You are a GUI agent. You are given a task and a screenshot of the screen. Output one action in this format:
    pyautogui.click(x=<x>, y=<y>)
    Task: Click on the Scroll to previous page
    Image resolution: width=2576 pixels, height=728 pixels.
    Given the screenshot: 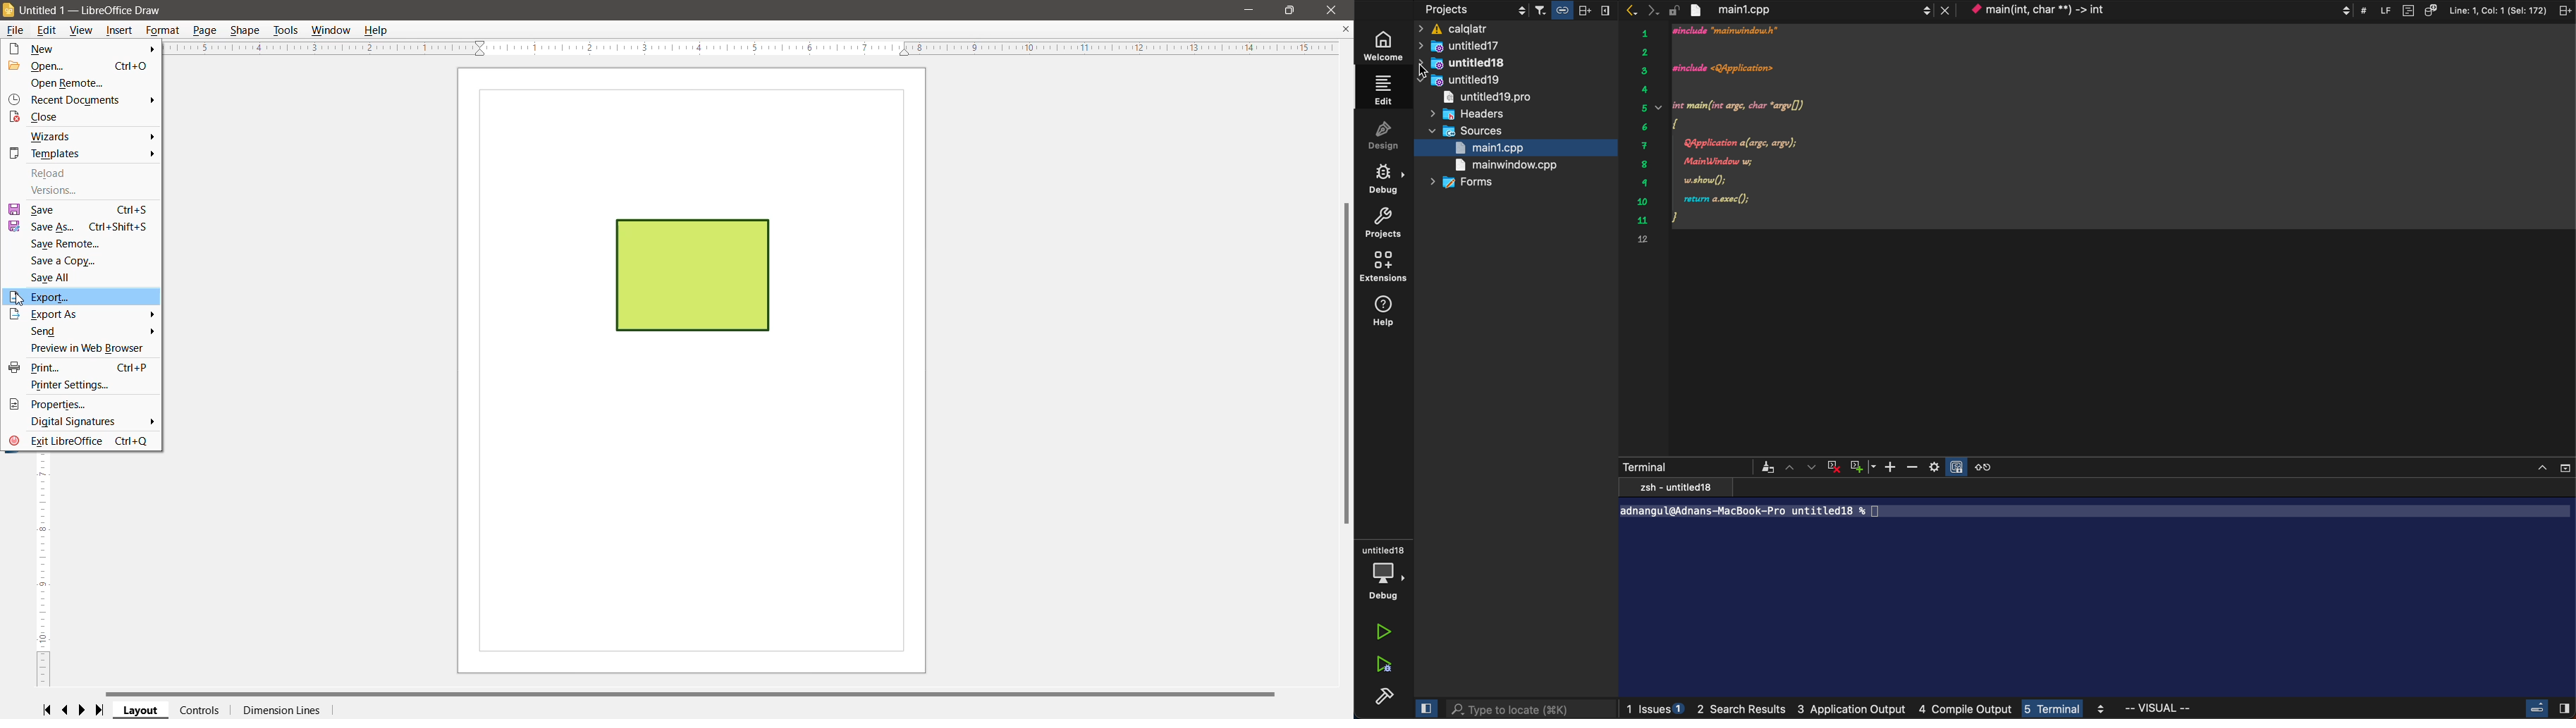 What is the action you would take?
    pyautogui.click(x=66, y=711)
    